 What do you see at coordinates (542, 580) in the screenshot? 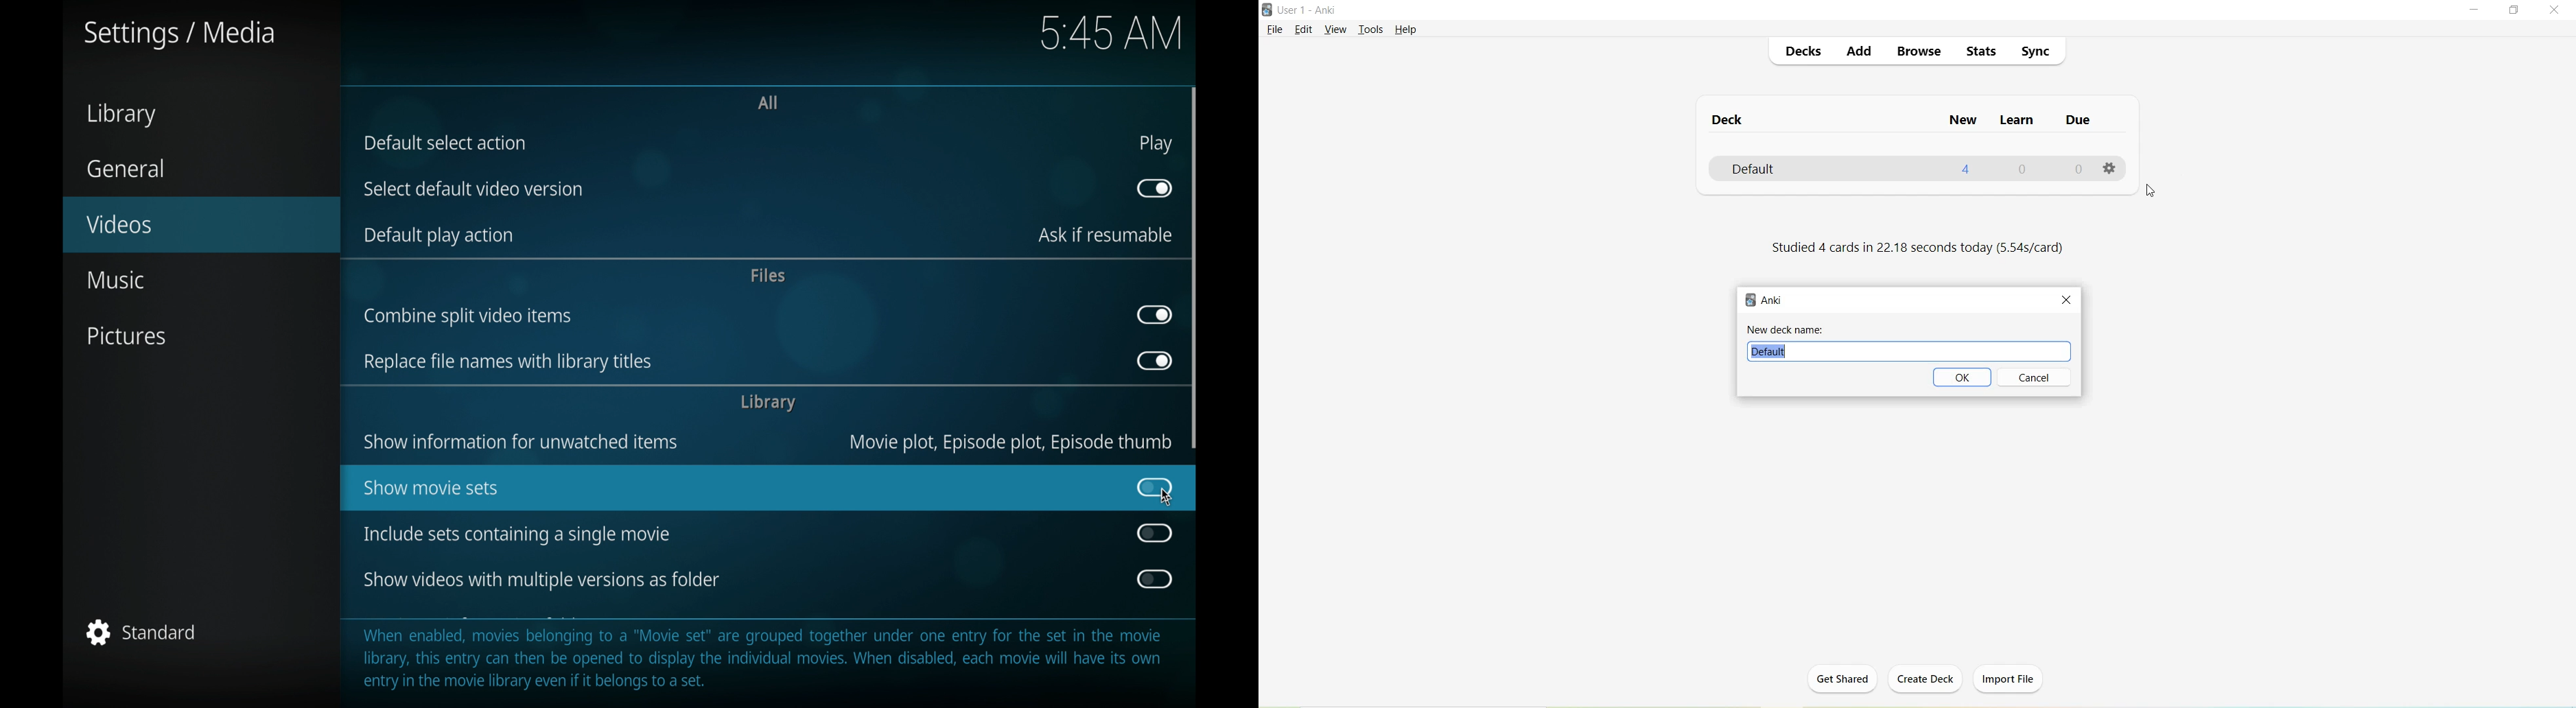
I see `show videos` at bounding box center [542, 580].